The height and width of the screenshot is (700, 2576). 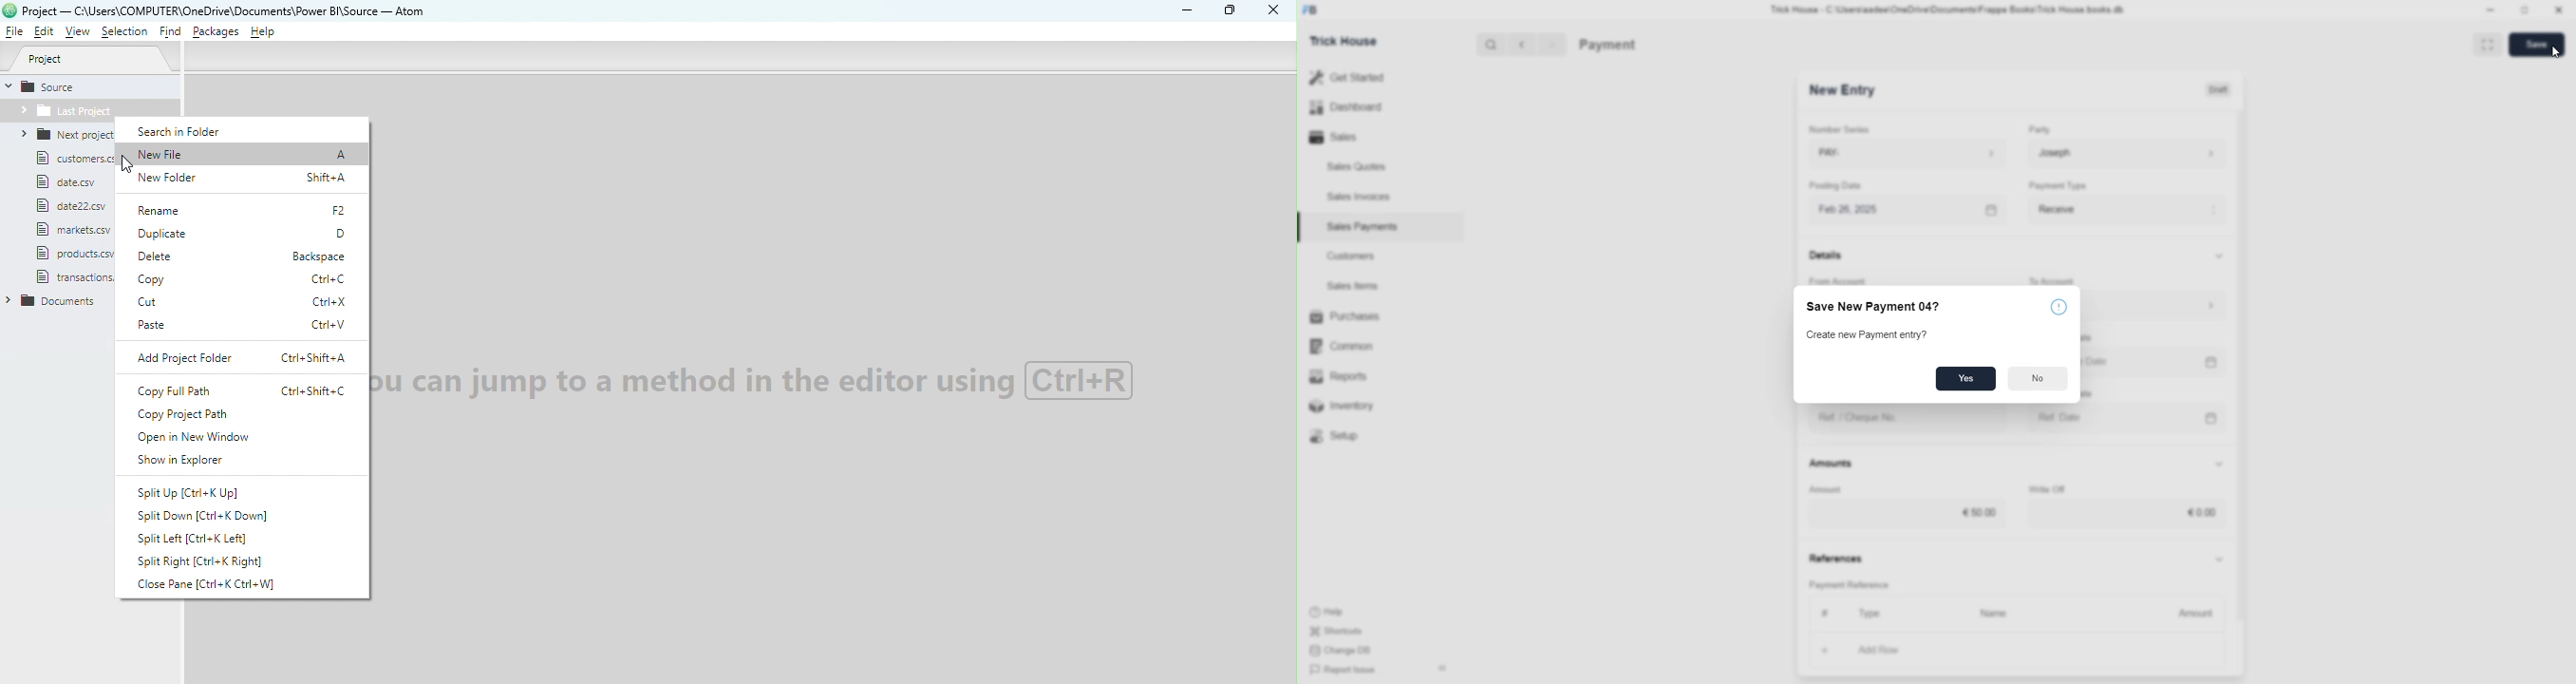 What do you see at coordinates (1888, 651) in the screenshot?
I see `+ Add Row` at bounding box center [1888, 651].